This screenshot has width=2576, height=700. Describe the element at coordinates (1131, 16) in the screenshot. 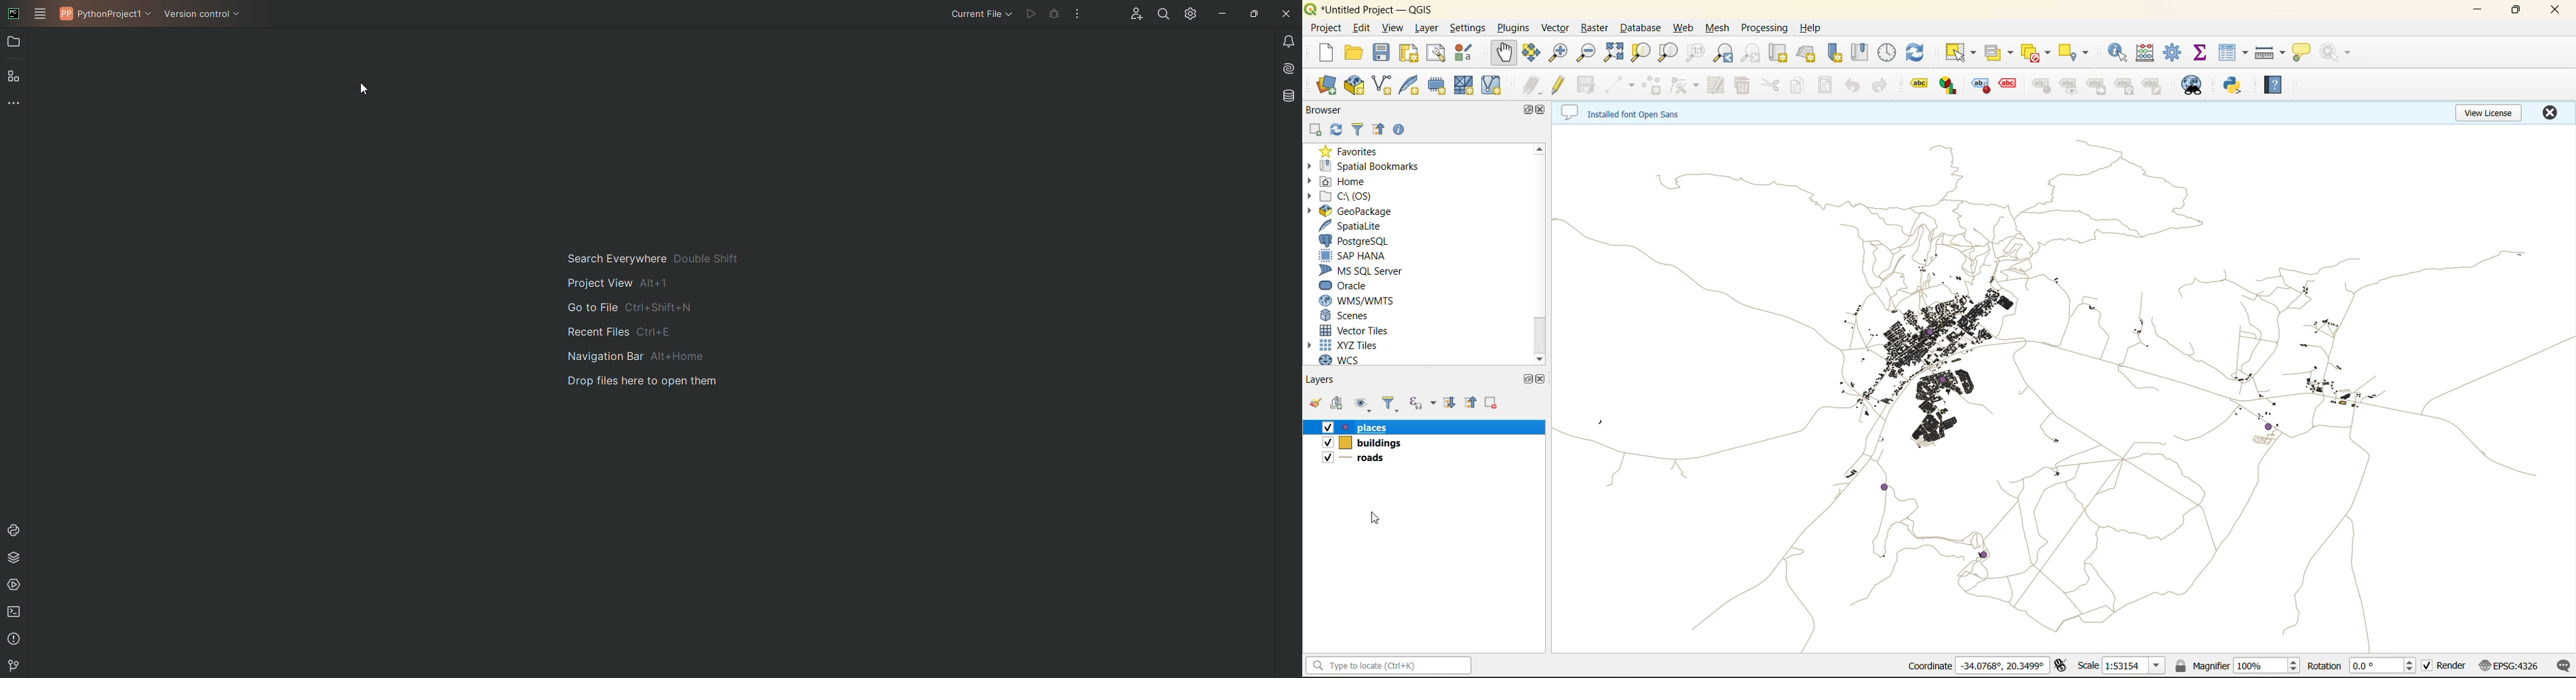

I see `Code With Me` at that location.